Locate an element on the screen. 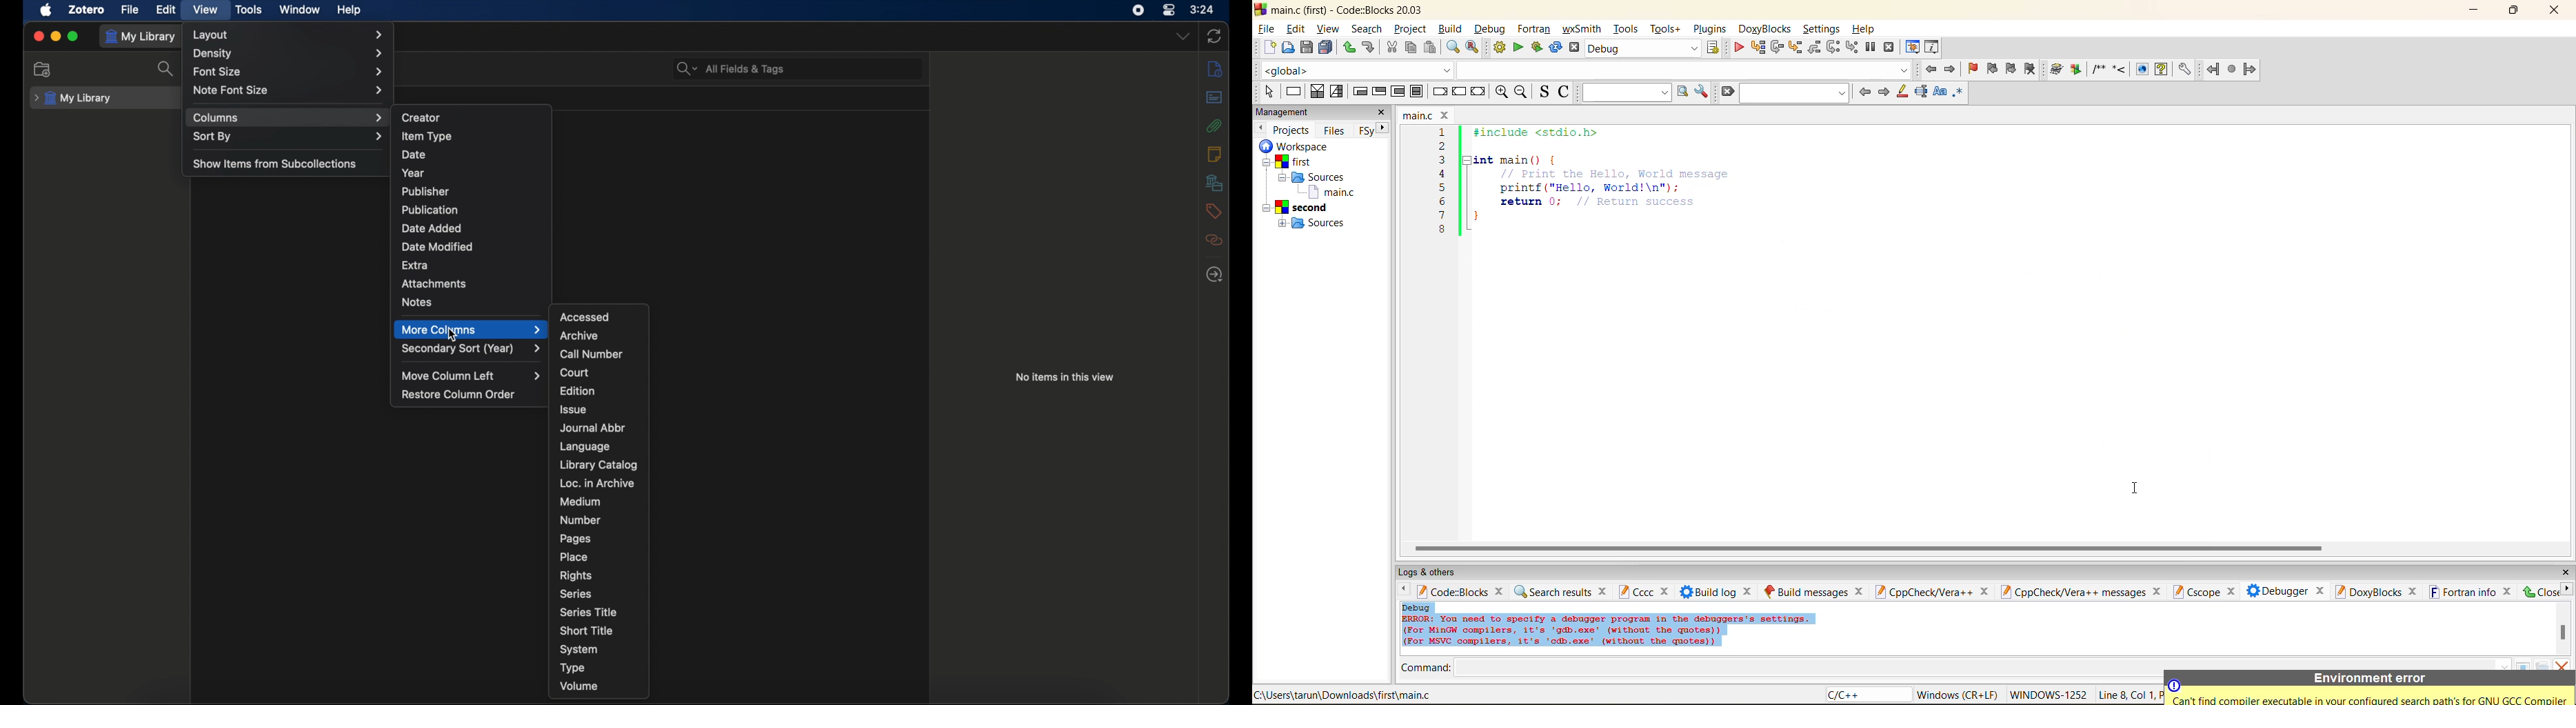 The image size is (2576, 728). close is located at coordinates (2508, 591).